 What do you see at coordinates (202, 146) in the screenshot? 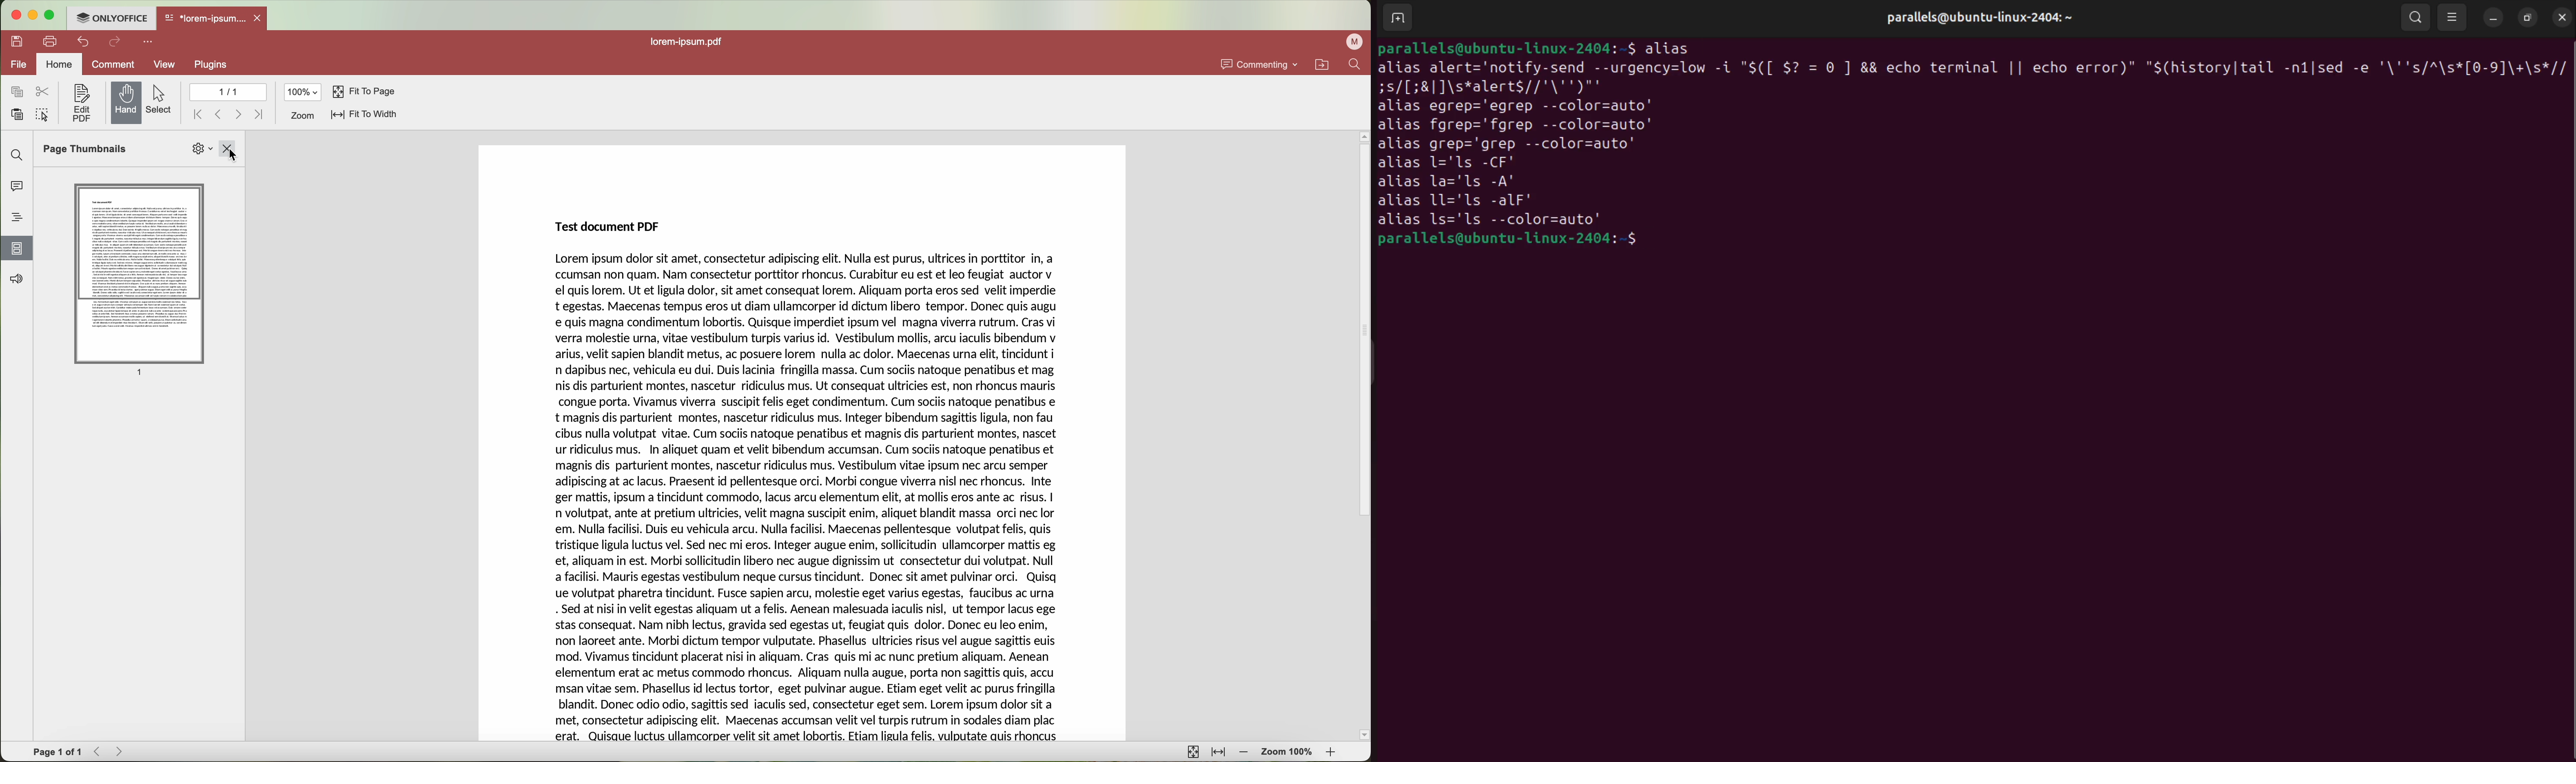
I see `Settings` at bounding box center [202, 146].